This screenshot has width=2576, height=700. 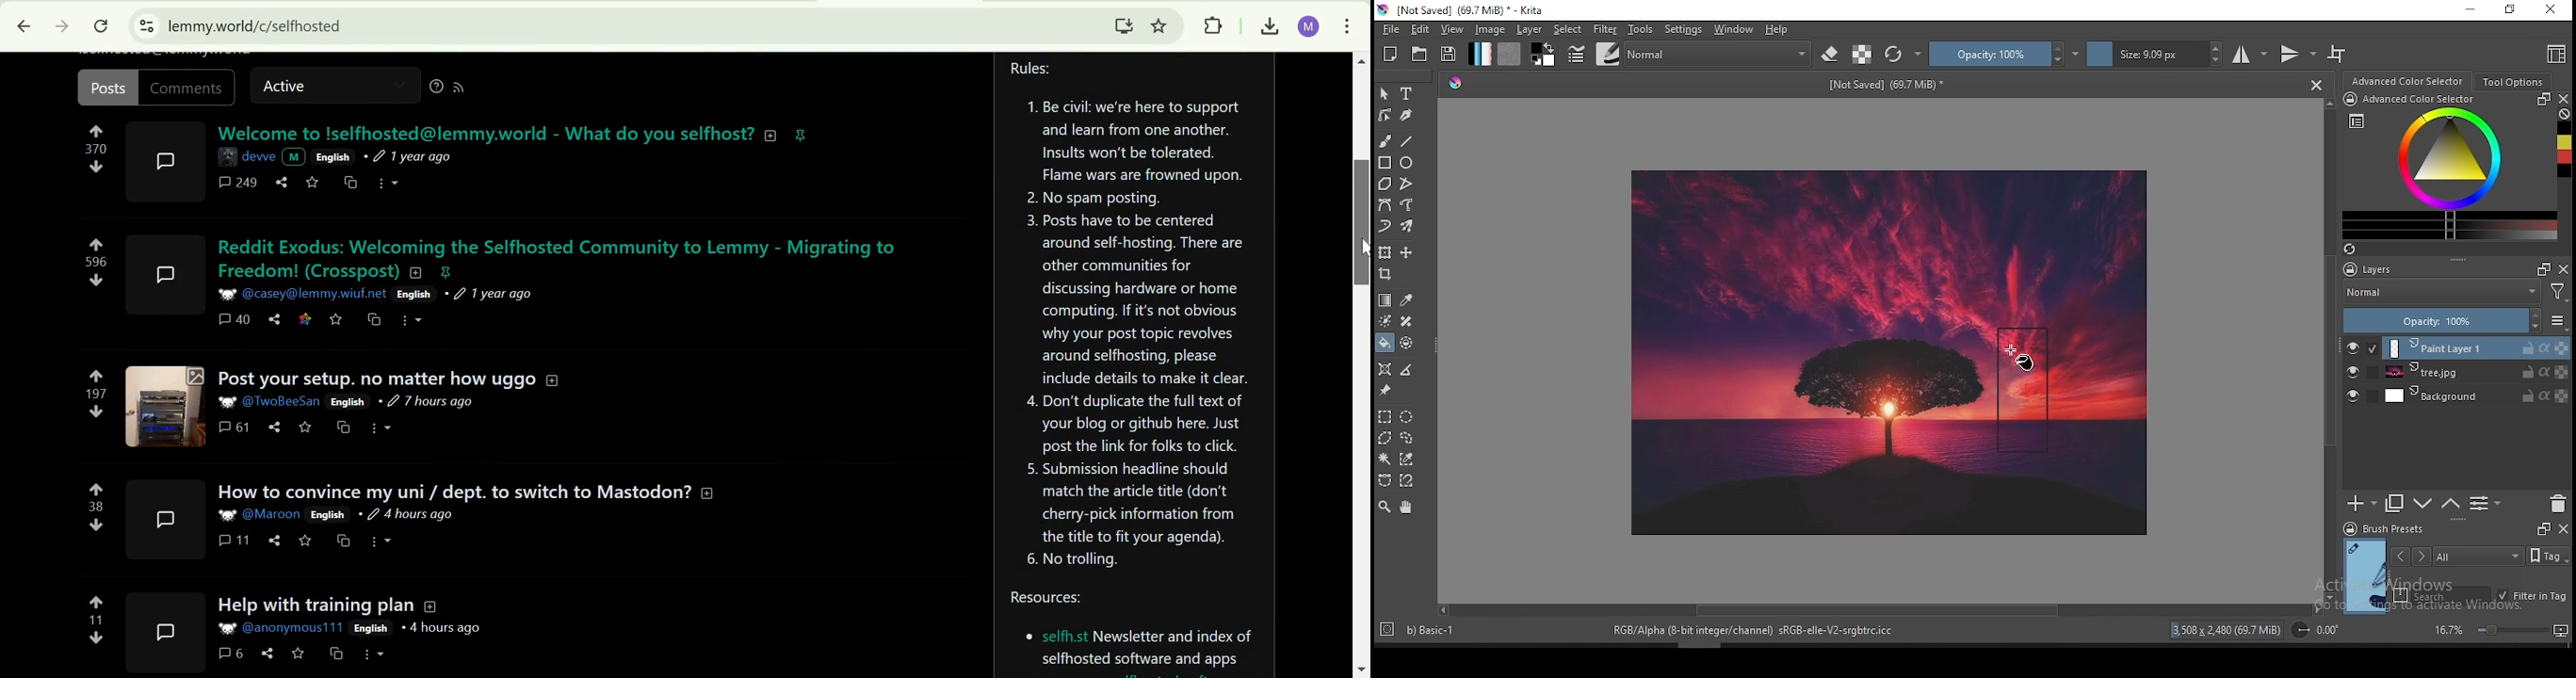 What do you see at coordinates (234, 540) in the screenshot?
I see `11 comments` at bounding box center [234, 540].